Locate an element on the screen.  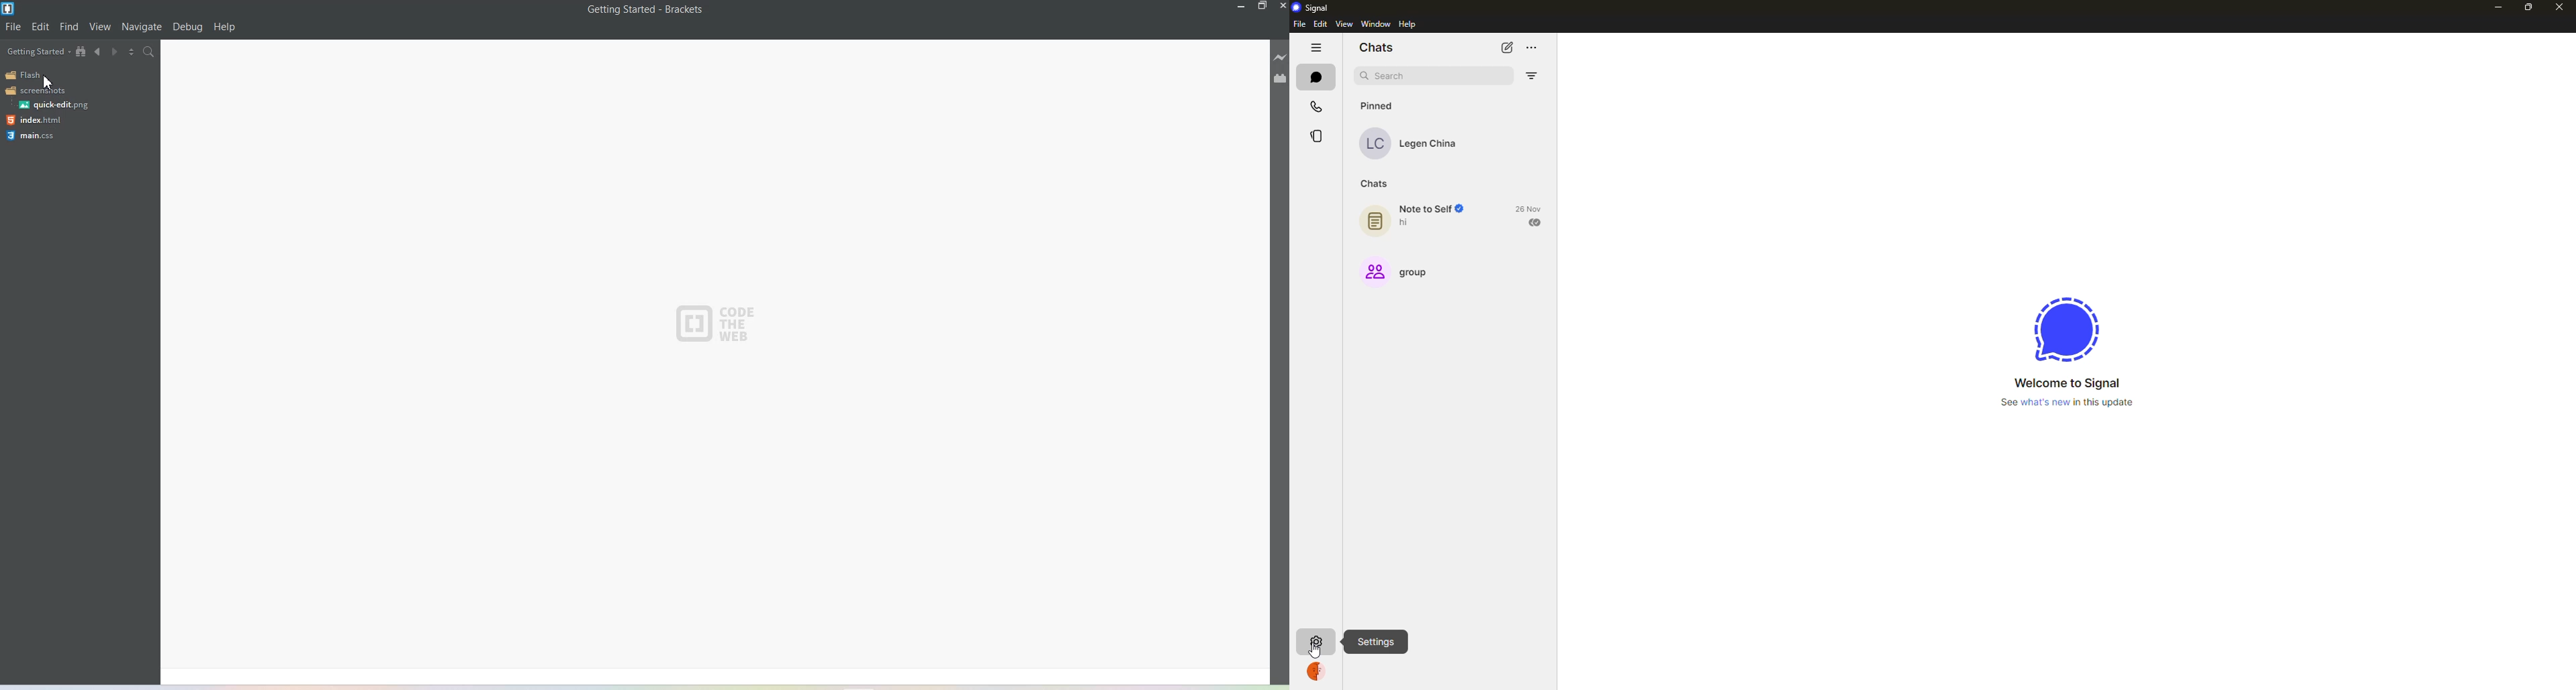
minimize is located at coordinates (2498, 7).